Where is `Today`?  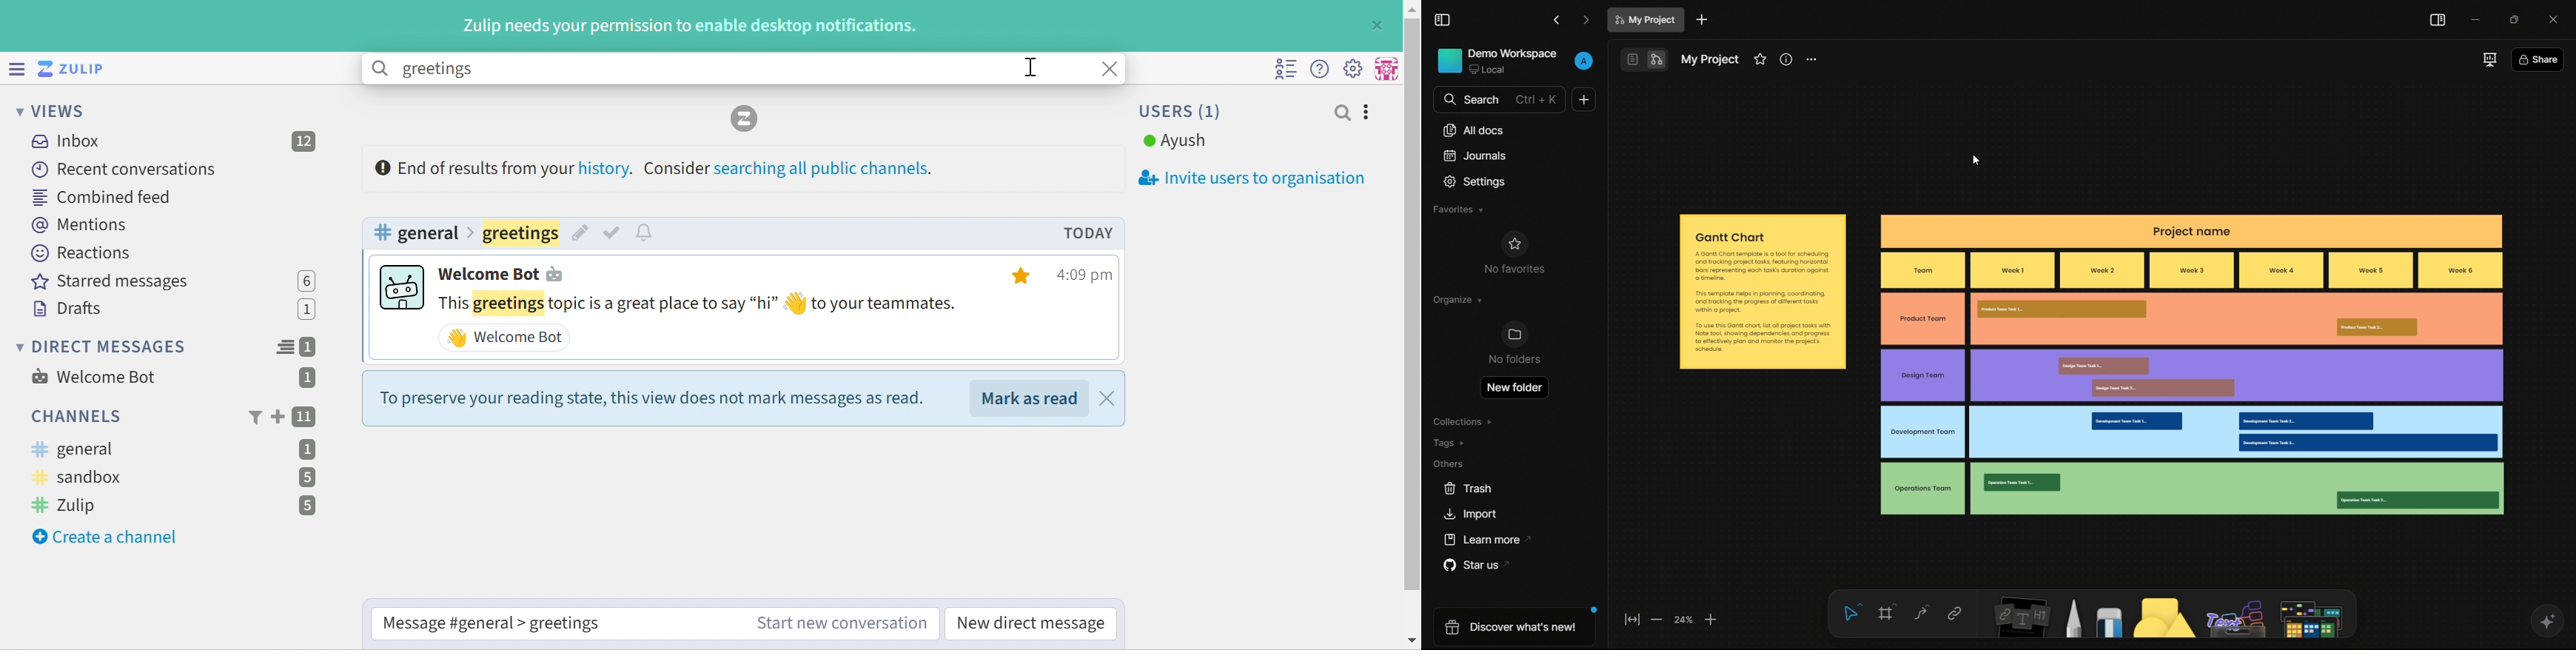 Today is located at coordinates (1088, 233).